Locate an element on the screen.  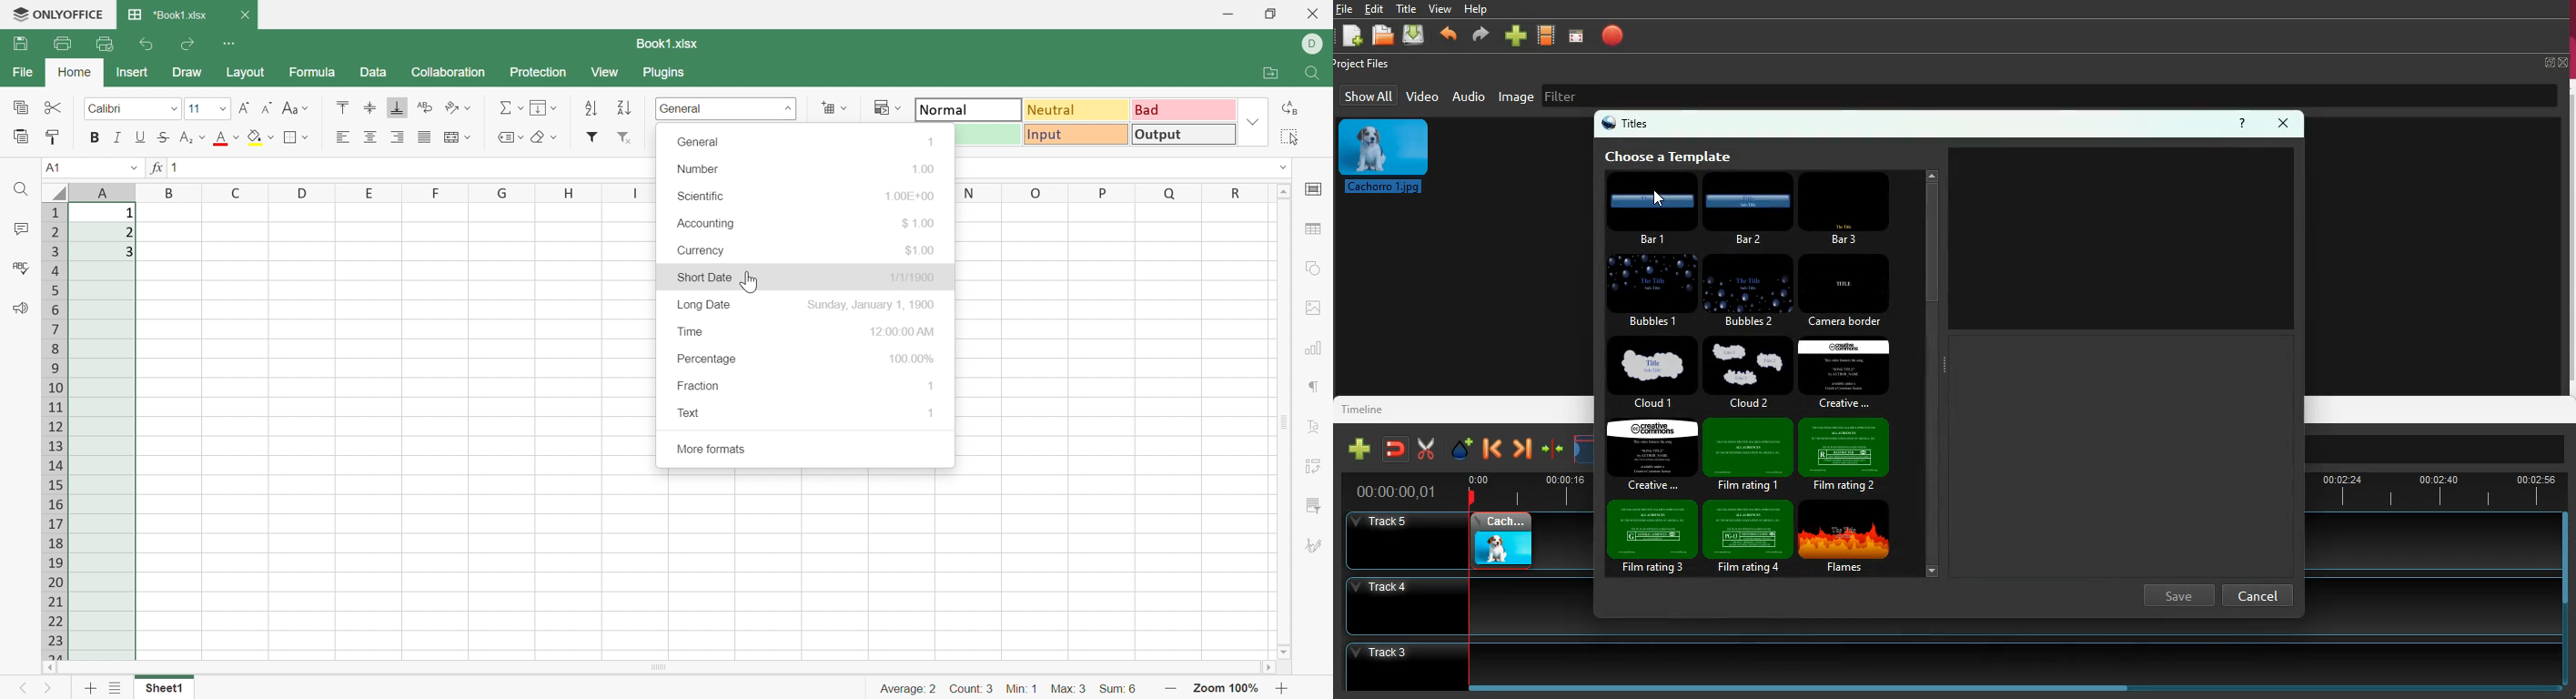
Text art settings is located at coordinates (1314, 427).